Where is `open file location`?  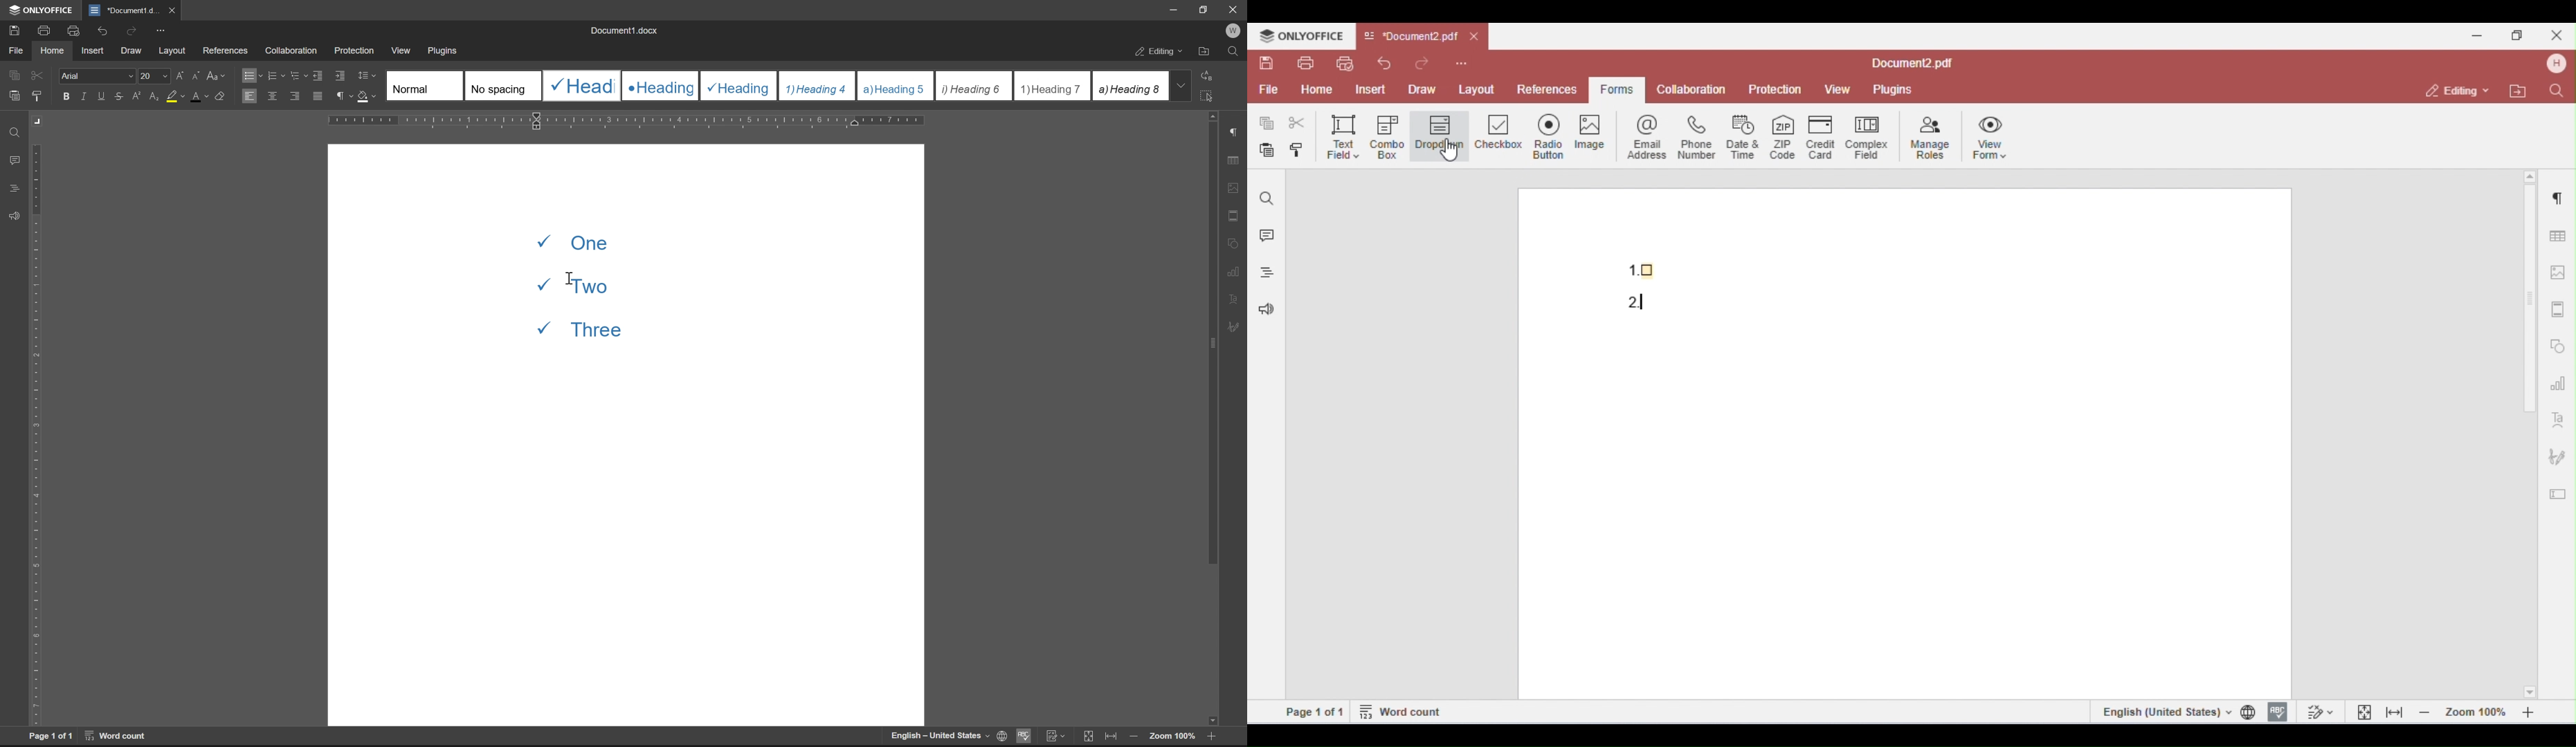 open file location is located at coordinates (1205, 53).